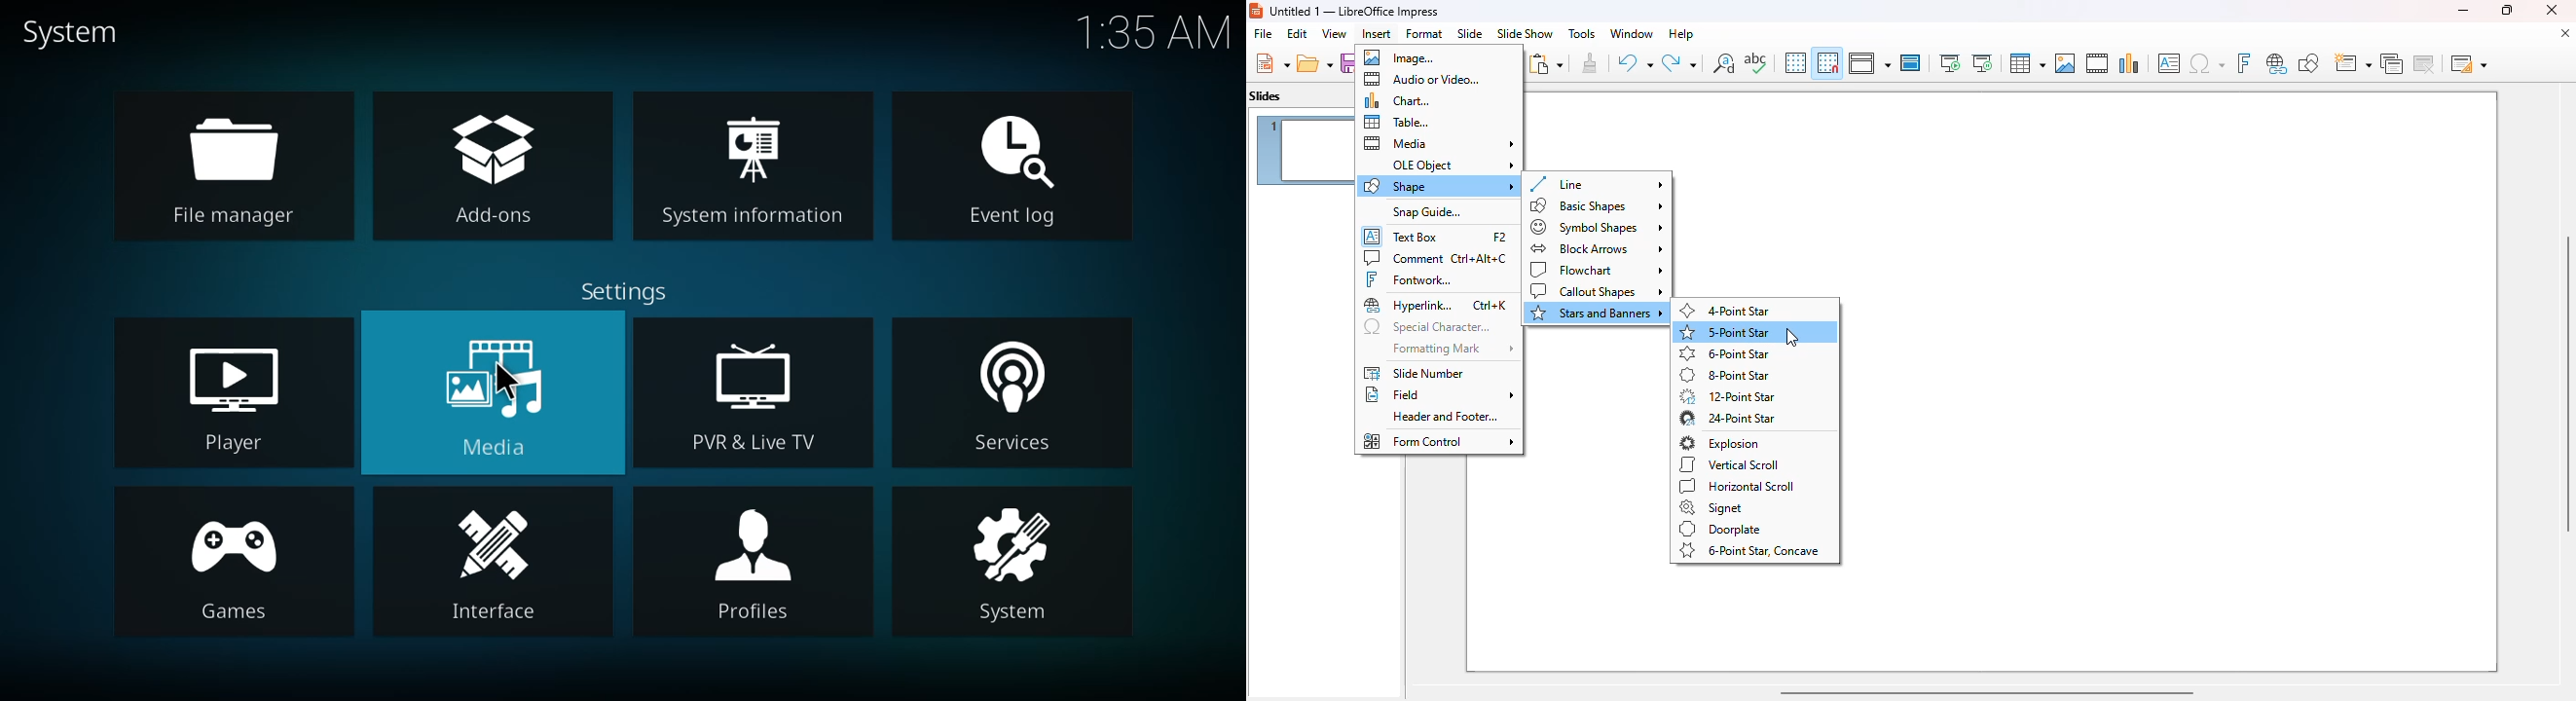 This screenshot has width=2576, height=728. I want to click on media, so click(497, 387).